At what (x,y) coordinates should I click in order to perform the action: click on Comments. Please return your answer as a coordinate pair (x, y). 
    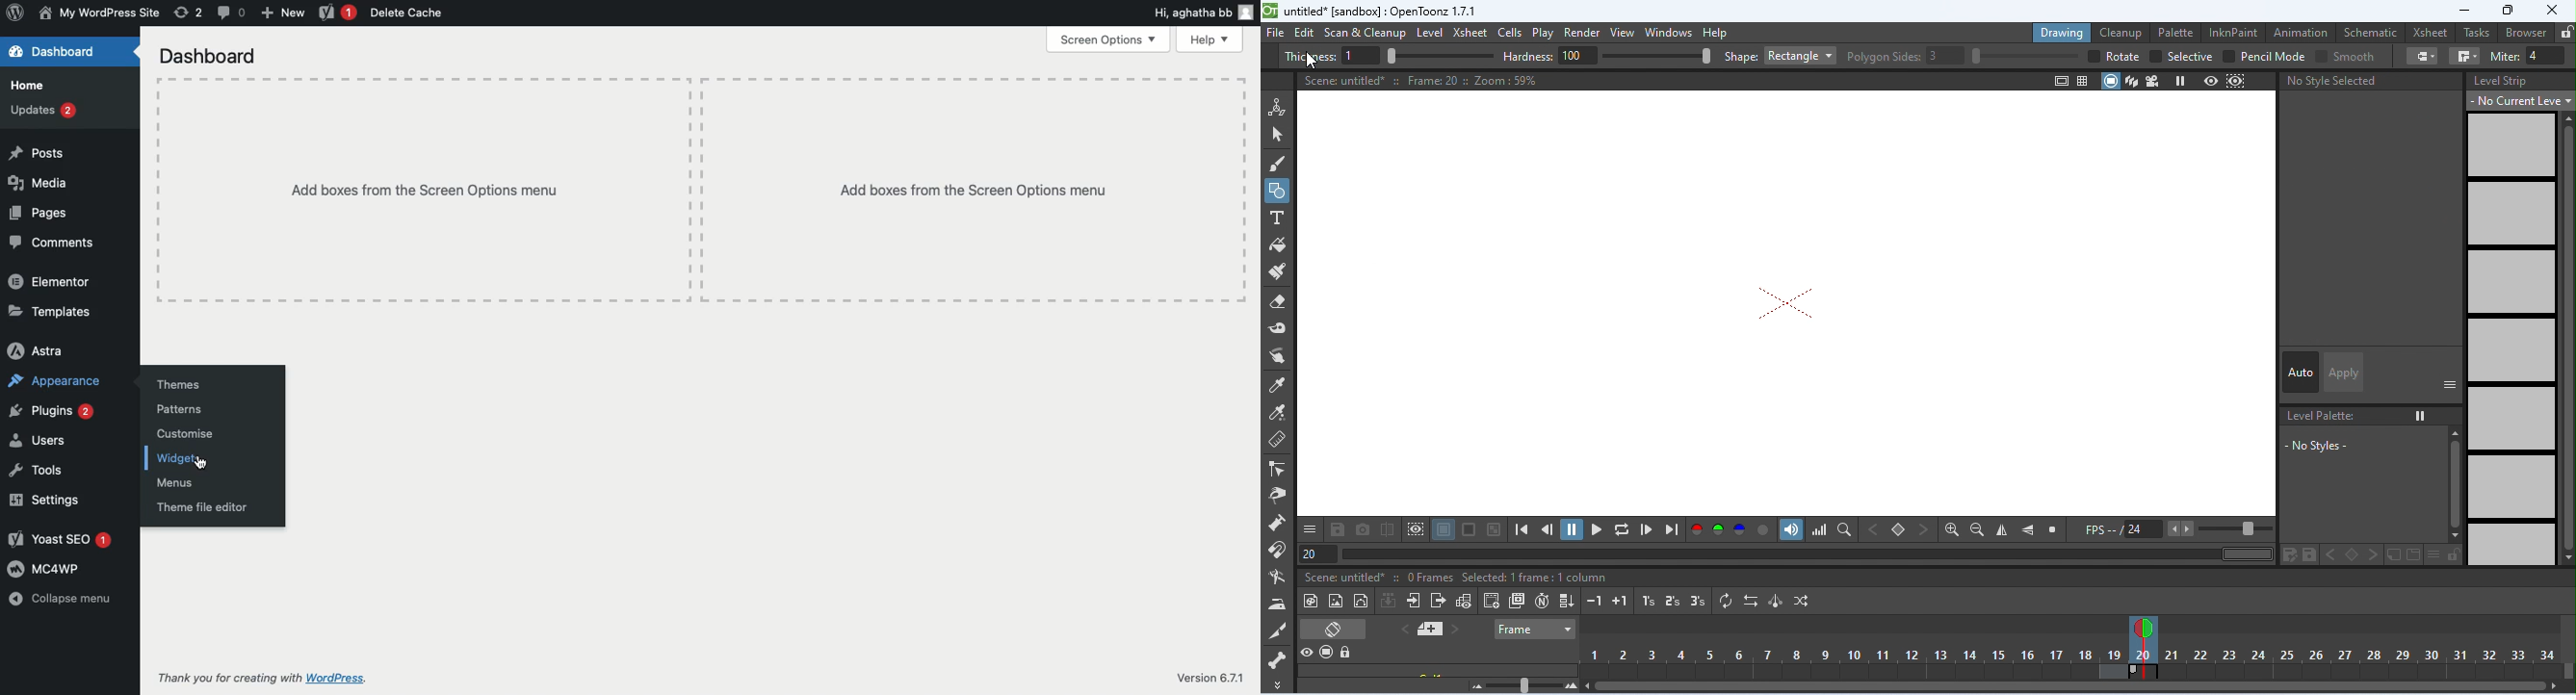
    Looking at the image, I should click on (53, 242).